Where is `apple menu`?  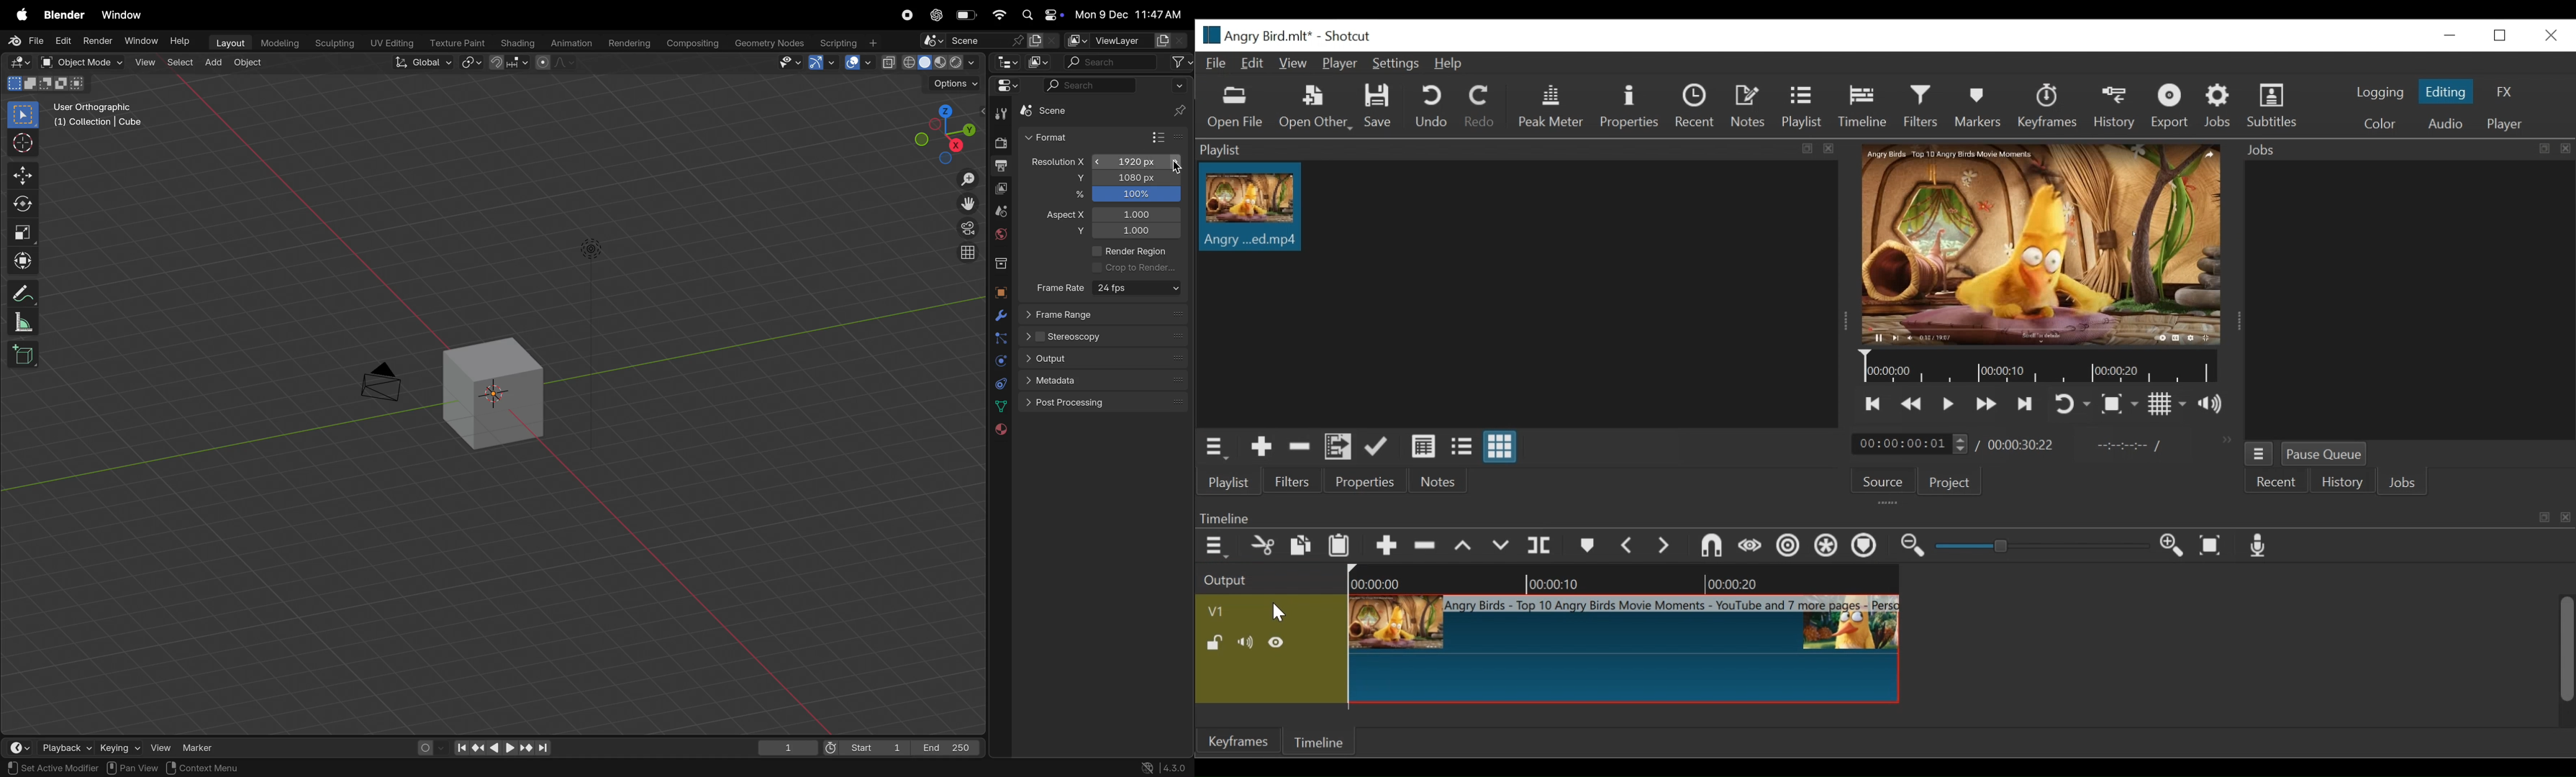 apple menu is located at coordinates (21, 15).